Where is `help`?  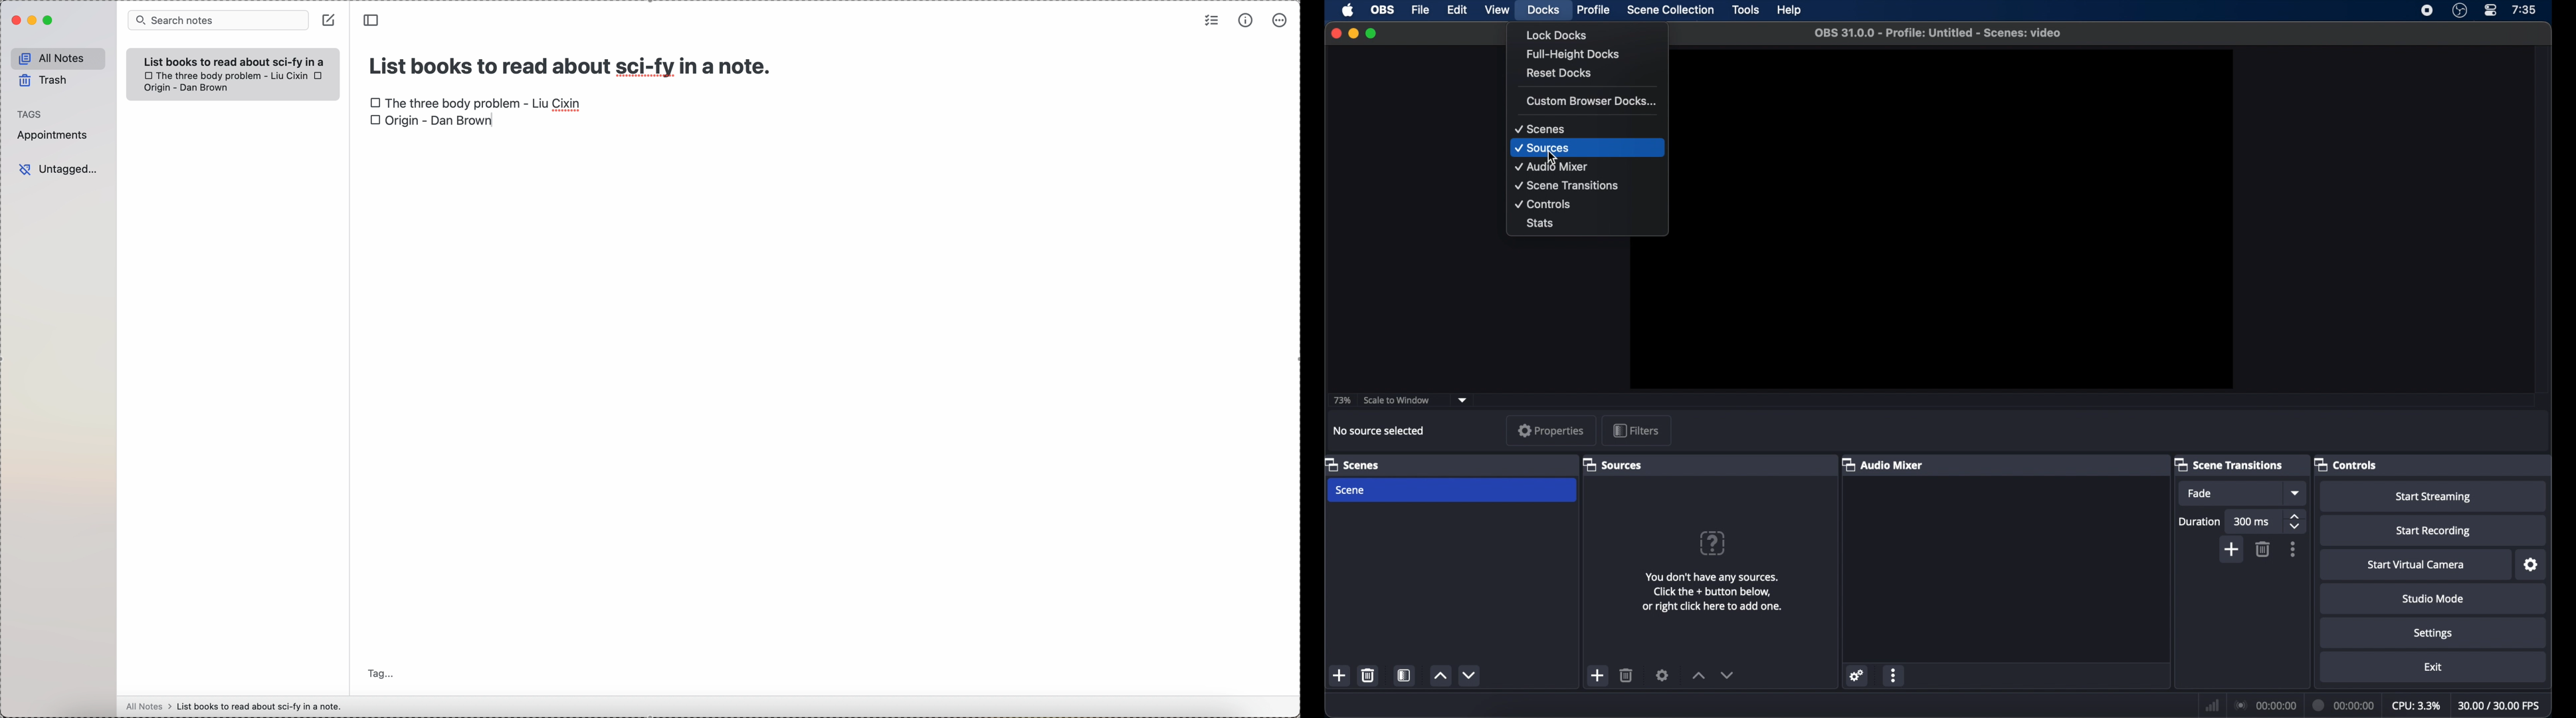 help is located at coordinates (1791, 11).